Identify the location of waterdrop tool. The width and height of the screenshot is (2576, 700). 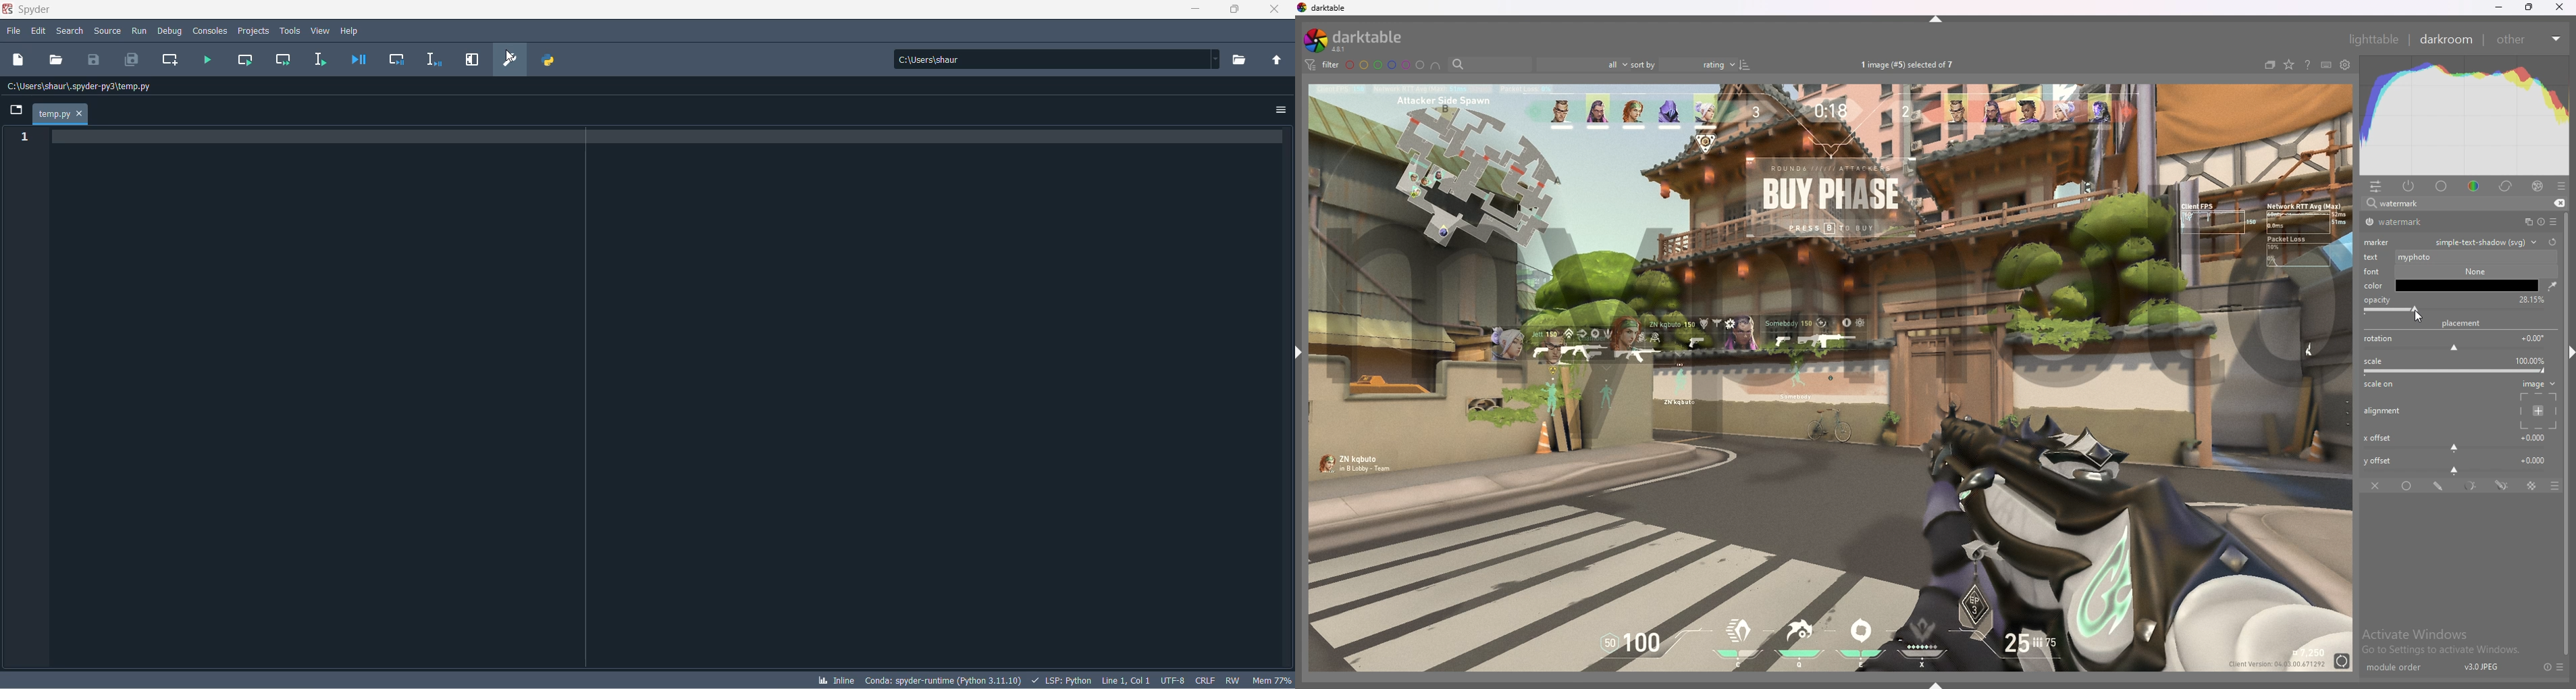
(2549, 286).